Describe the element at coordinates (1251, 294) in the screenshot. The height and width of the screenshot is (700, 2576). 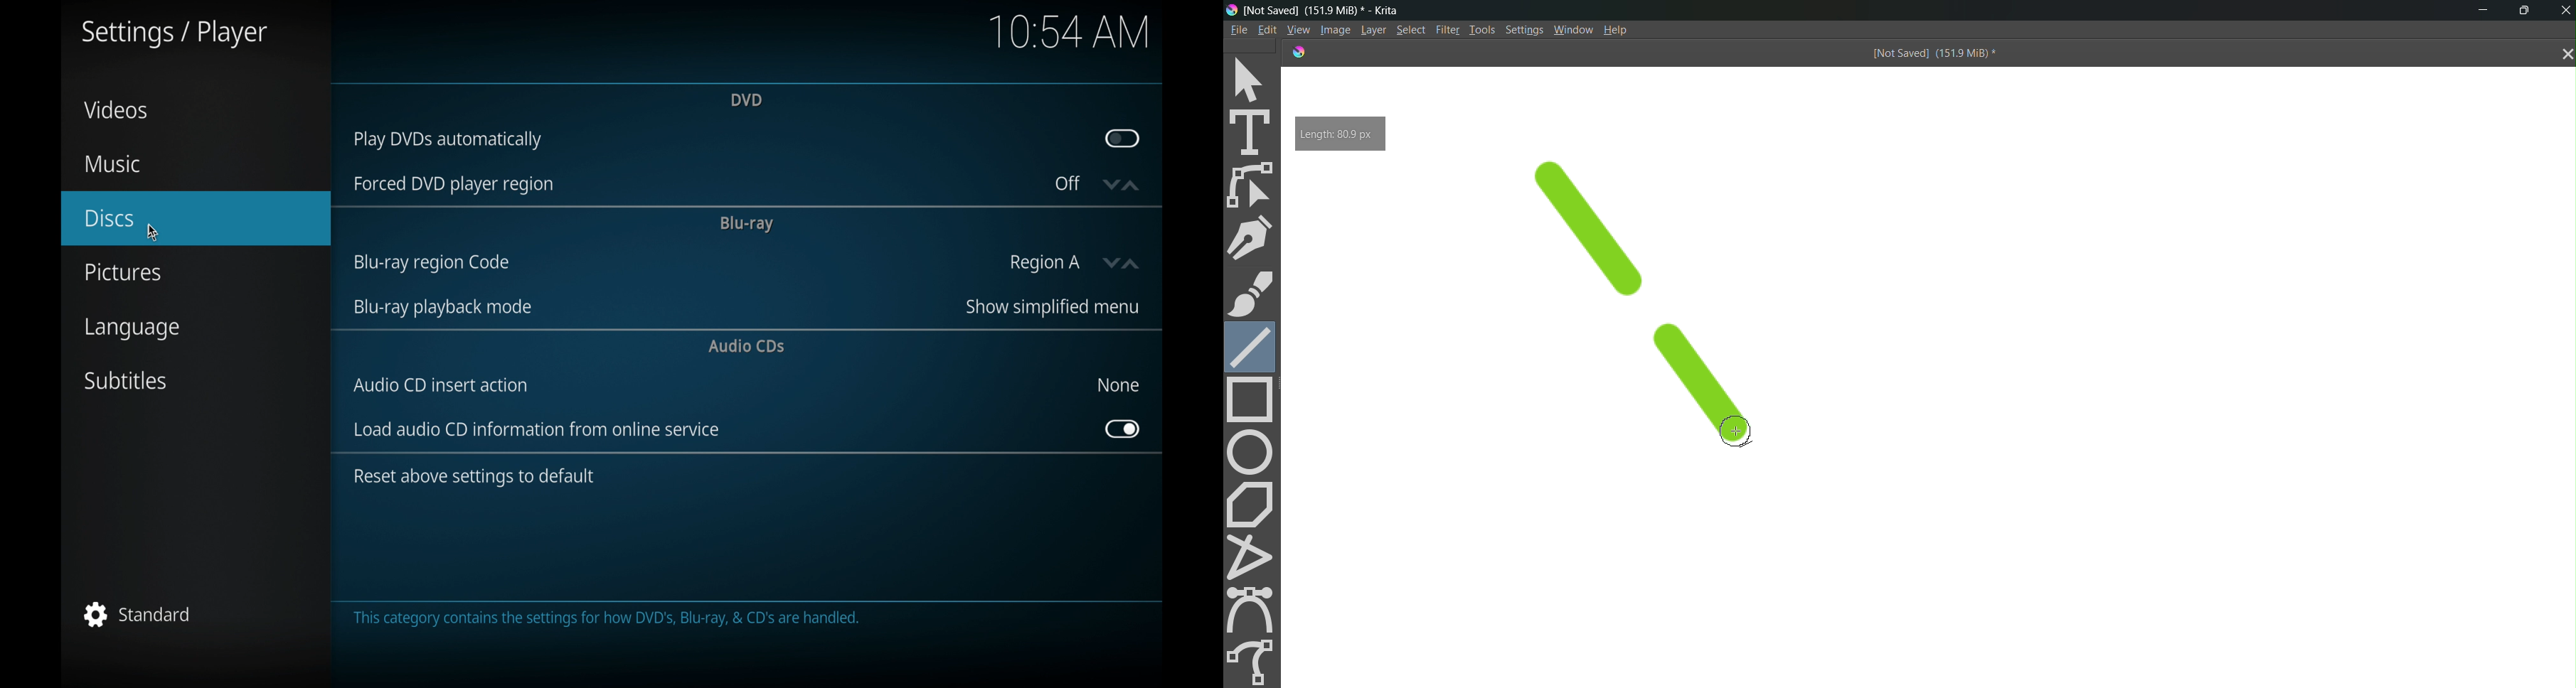
I see `brush` at that location.